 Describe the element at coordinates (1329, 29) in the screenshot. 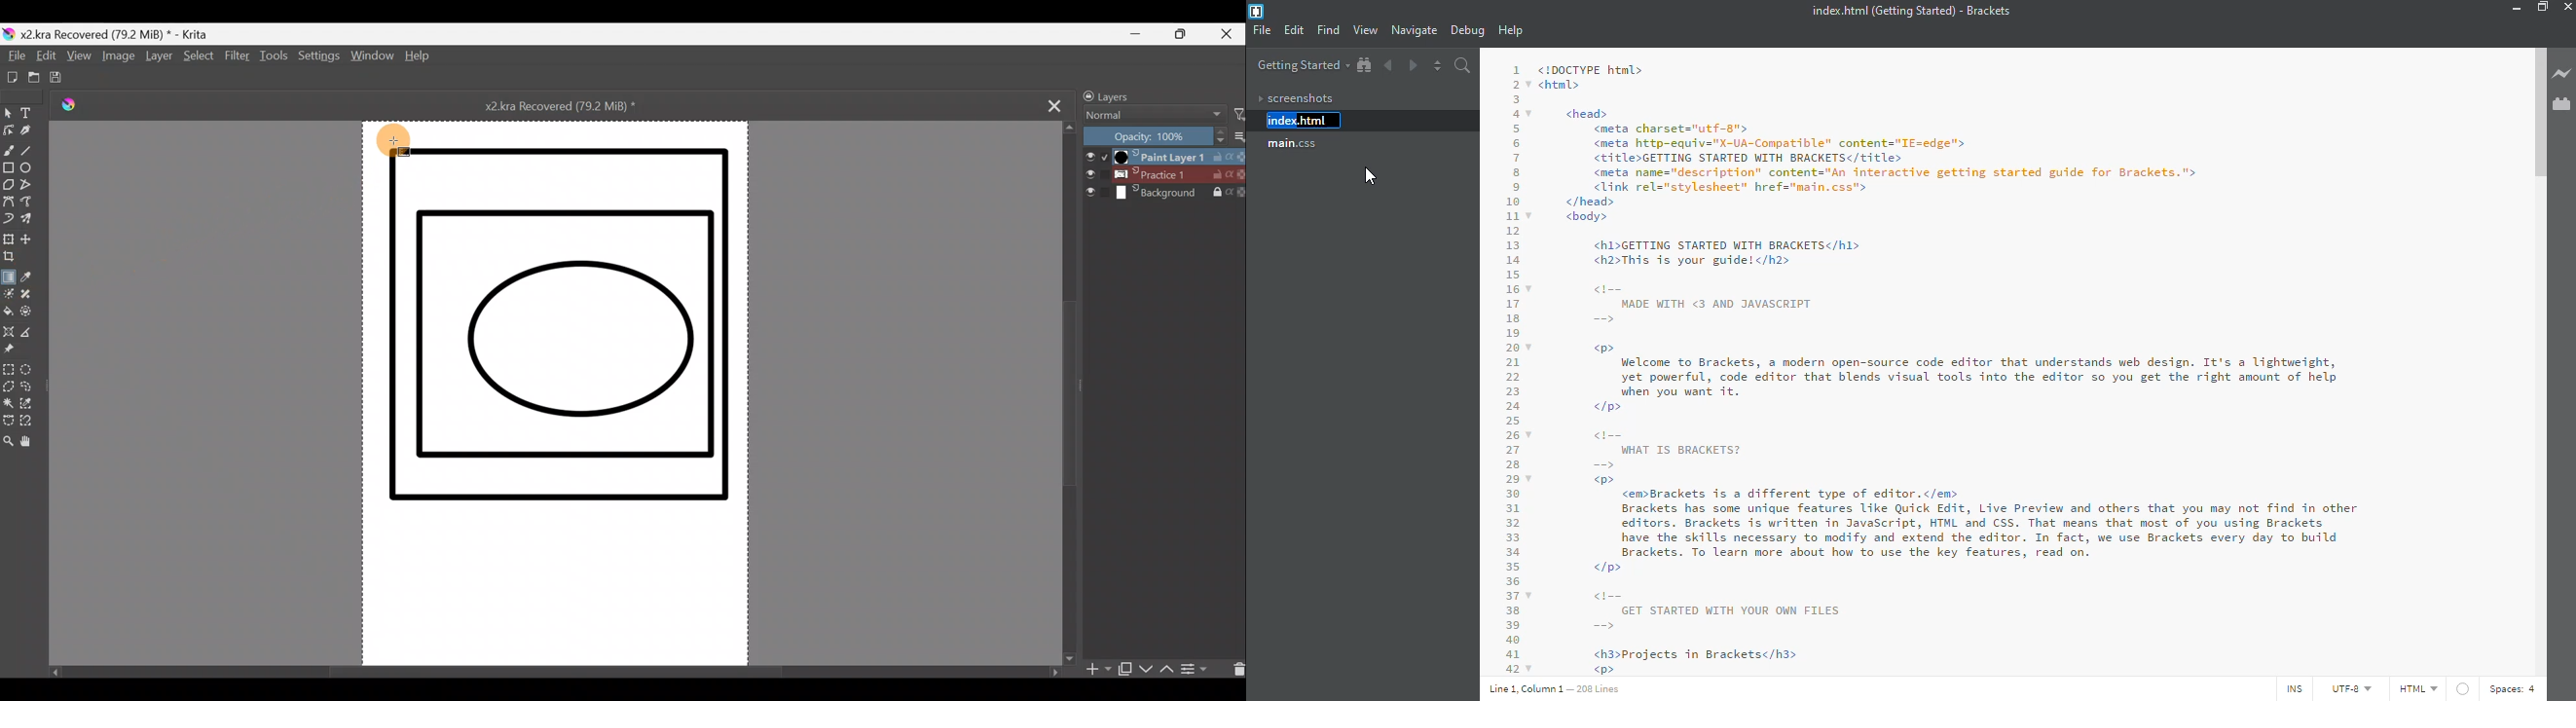

I see `find` at that location.